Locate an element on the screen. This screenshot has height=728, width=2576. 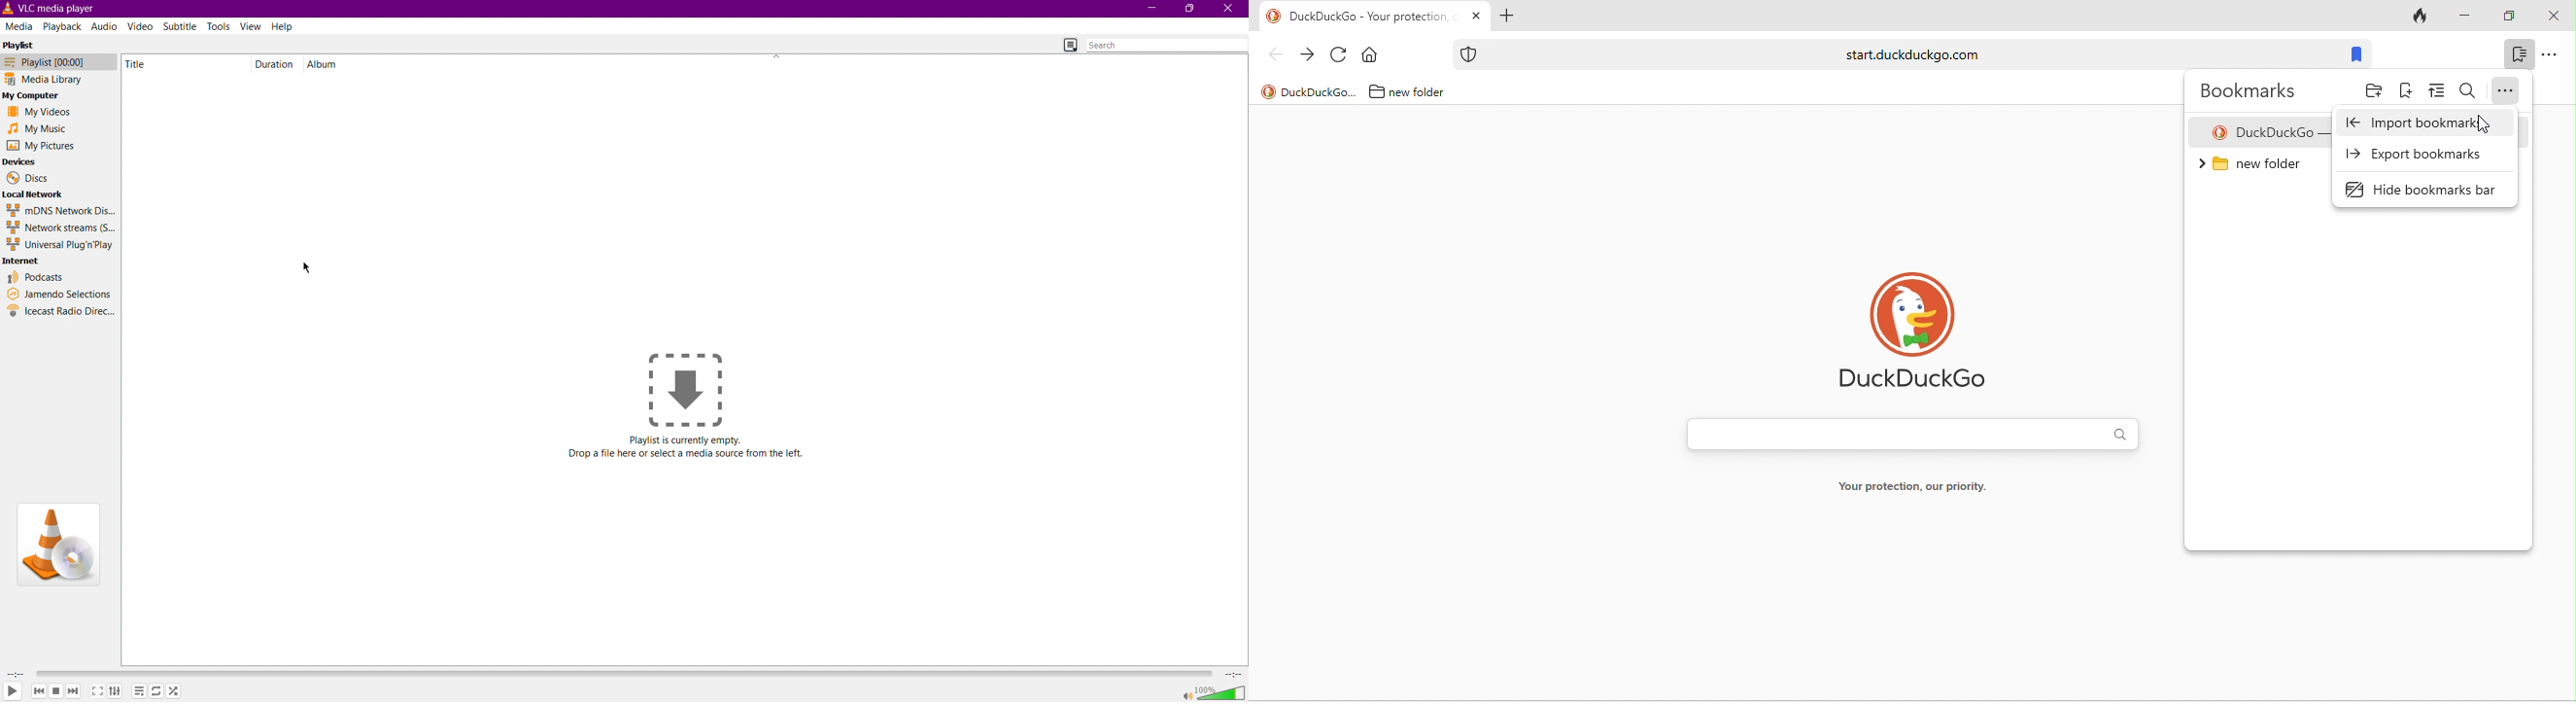
Subtitle is located at coordinates (181, 27).